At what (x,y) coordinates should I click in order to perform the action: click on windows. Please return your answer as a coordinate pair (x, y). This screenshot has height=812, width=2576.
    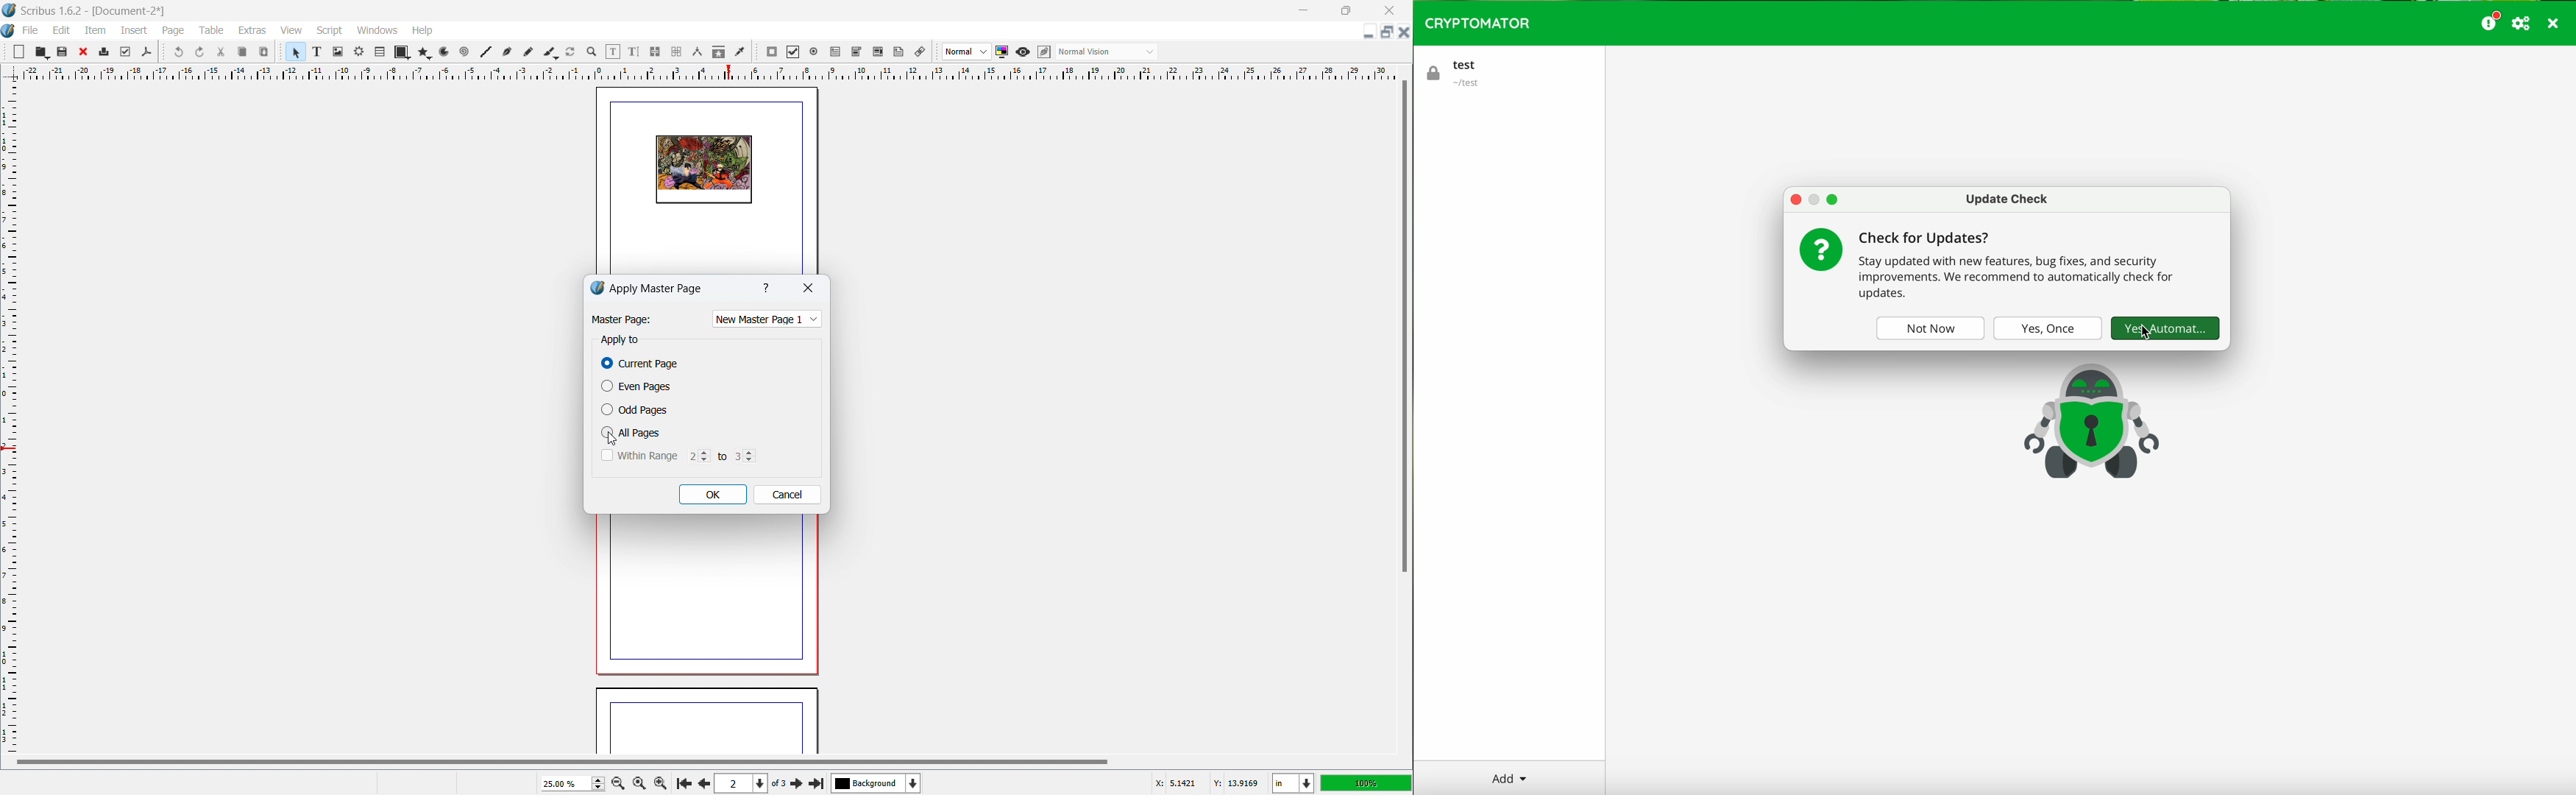
    Looking at the image, I should click on (378, 30).